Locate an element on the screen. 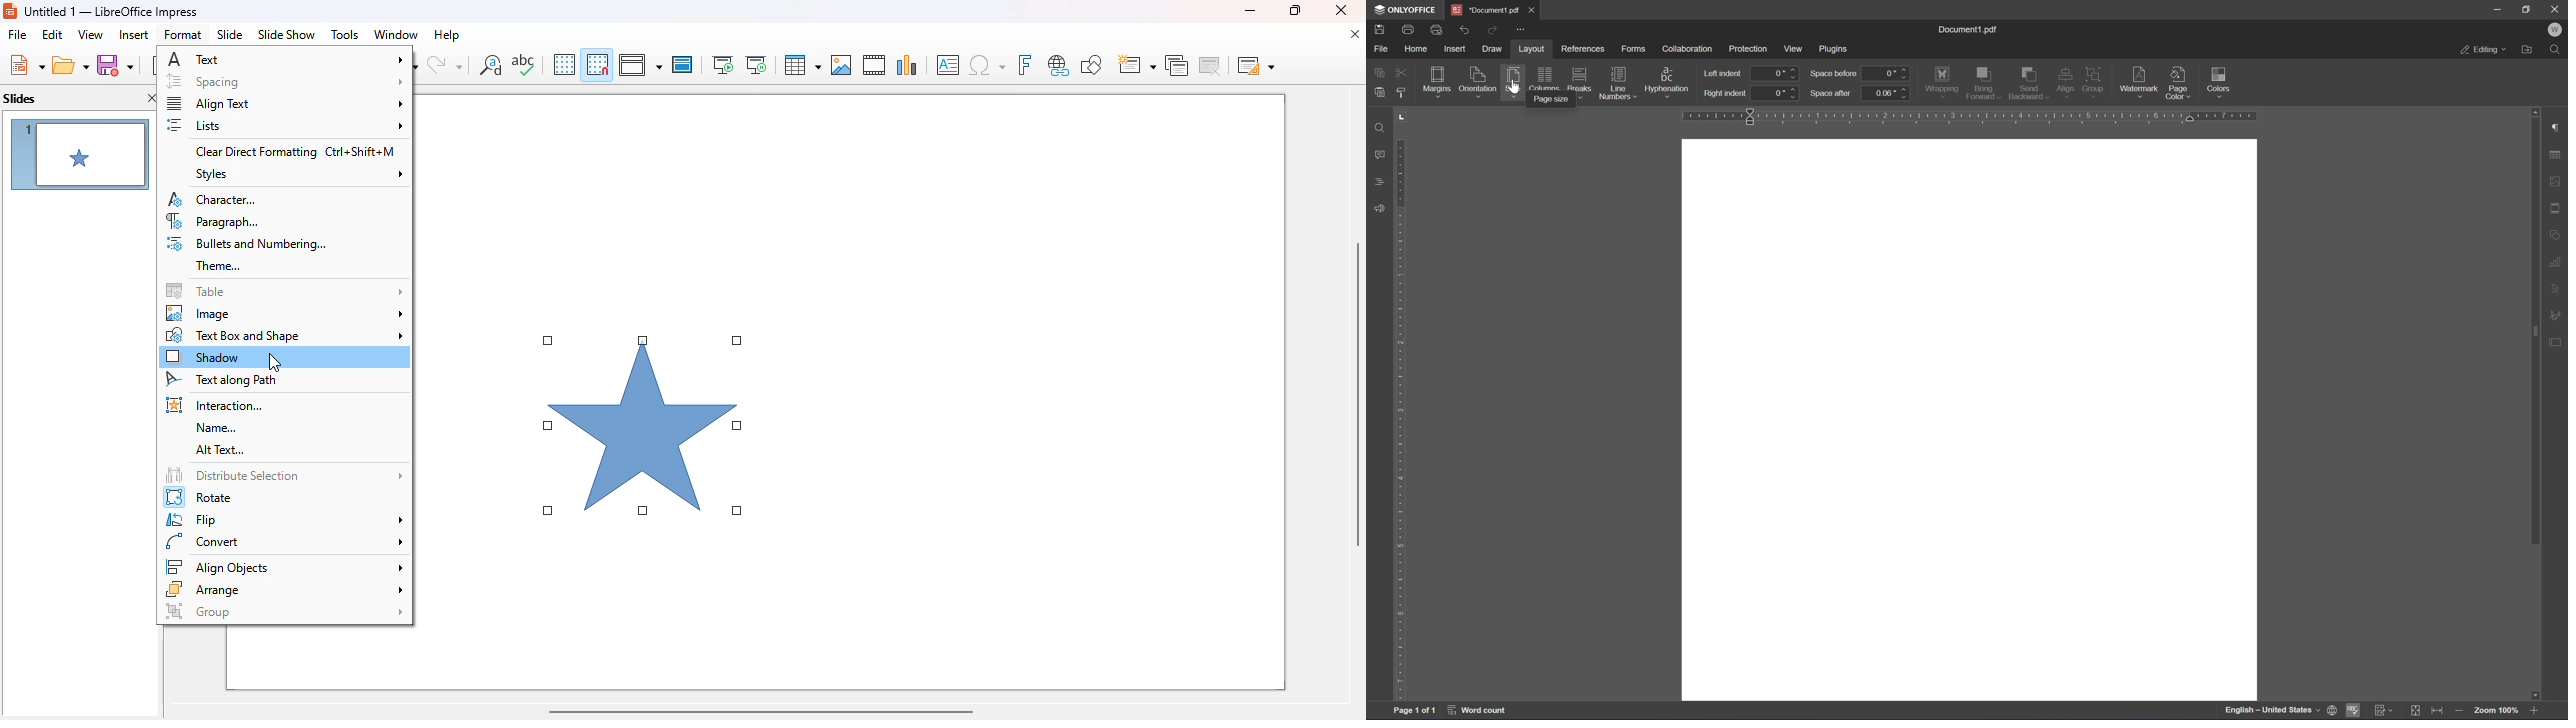  minimize is located at coordinates (1249, 10).